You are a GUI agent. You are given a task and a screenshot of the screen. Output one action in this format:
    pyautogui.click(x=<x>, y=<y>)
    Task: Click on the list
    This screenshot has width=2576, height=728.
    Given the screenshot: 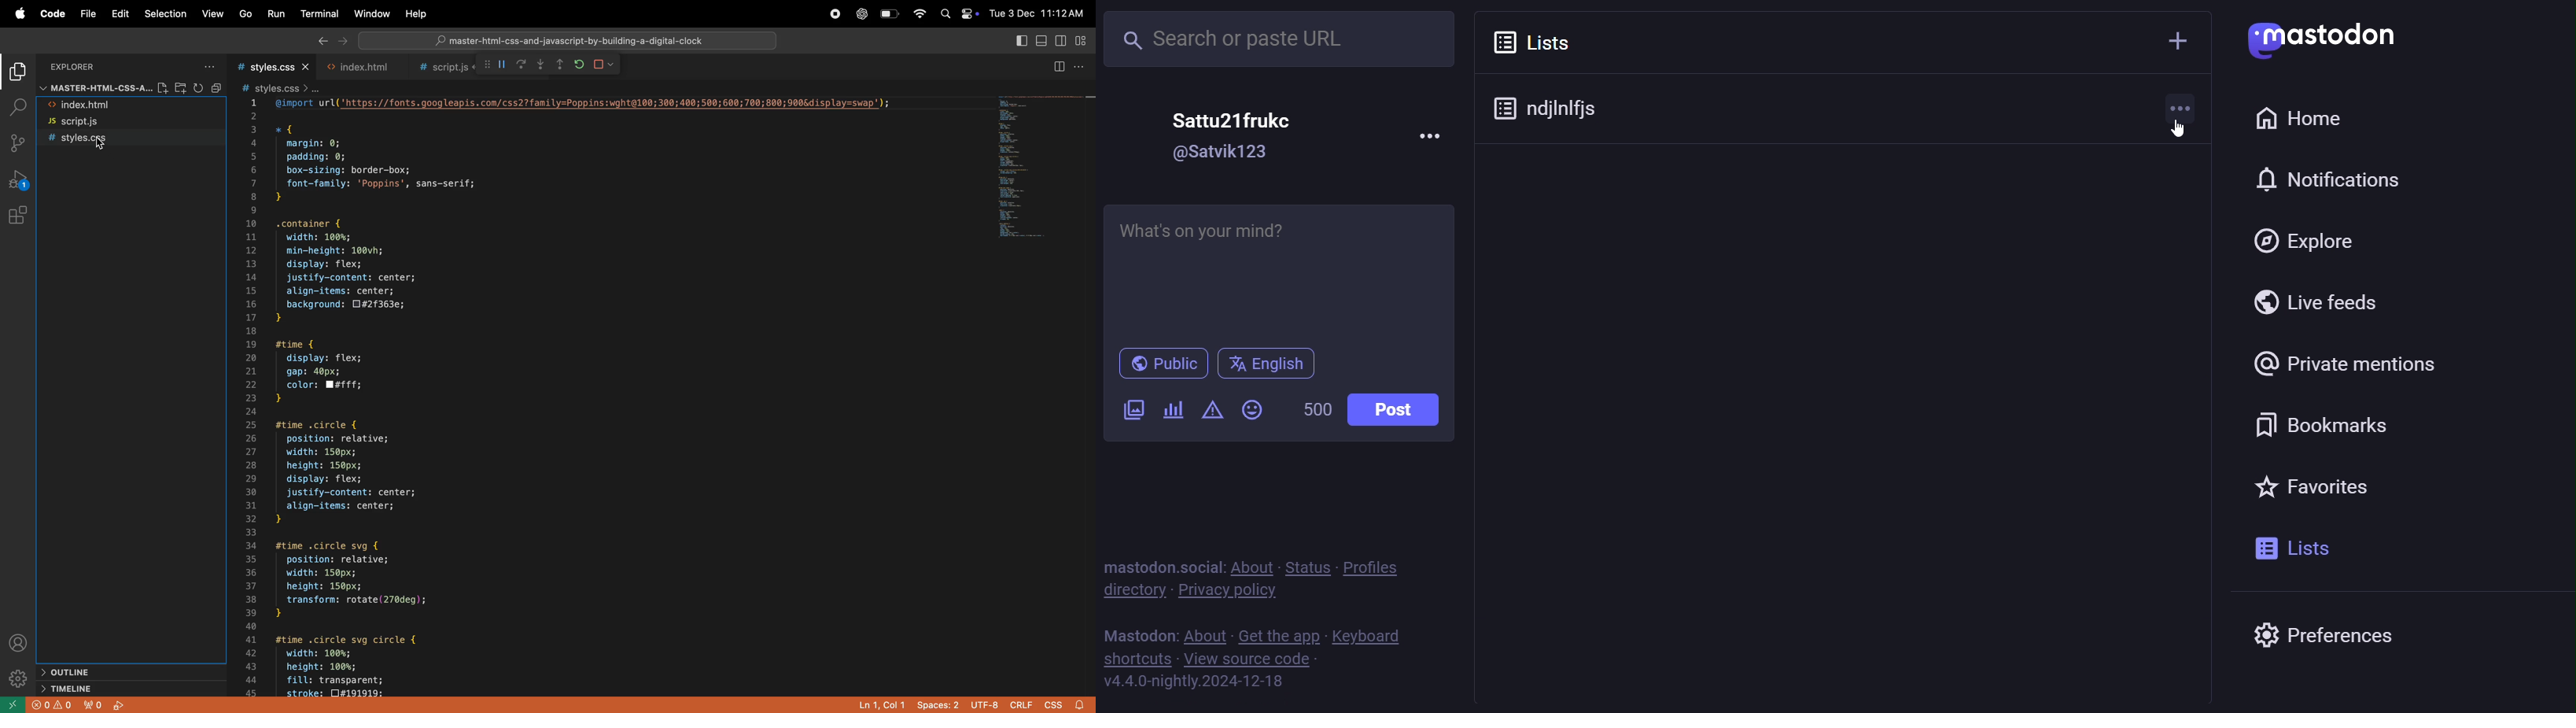 What is the action you would take?
    pyautogui.click(x=2294, y=547)
    